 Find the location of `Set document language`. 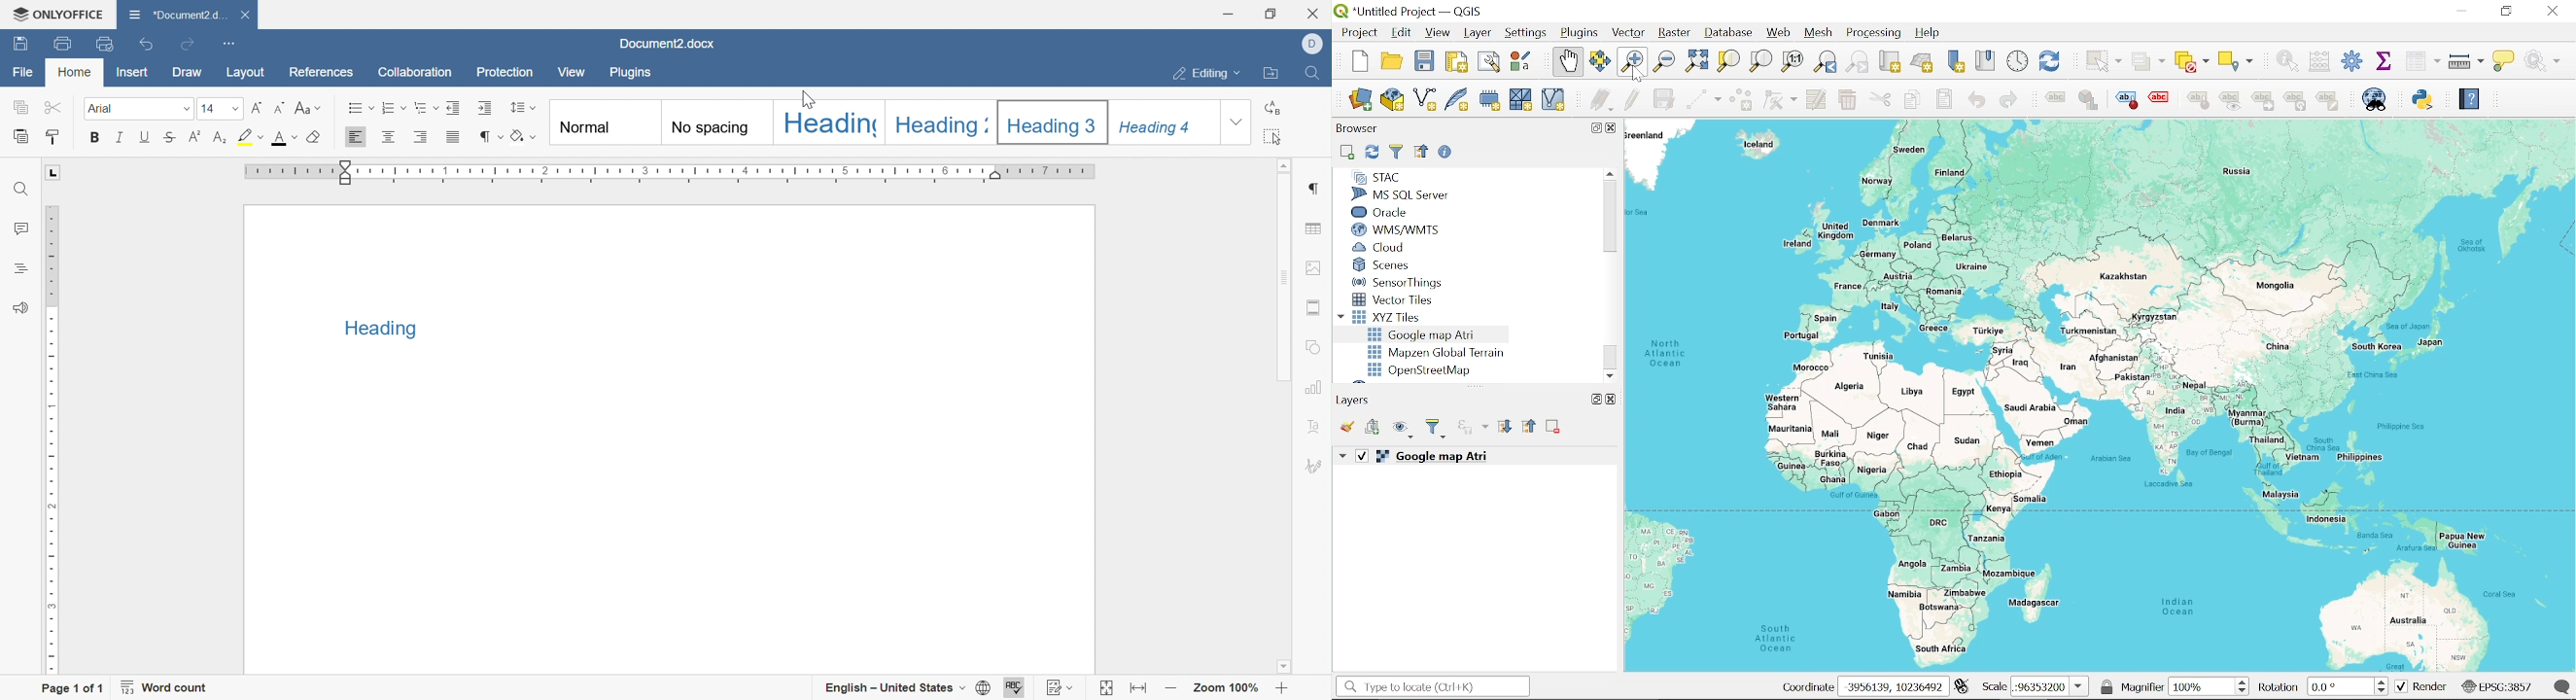

Set document language is located at coordinates (982, 687).